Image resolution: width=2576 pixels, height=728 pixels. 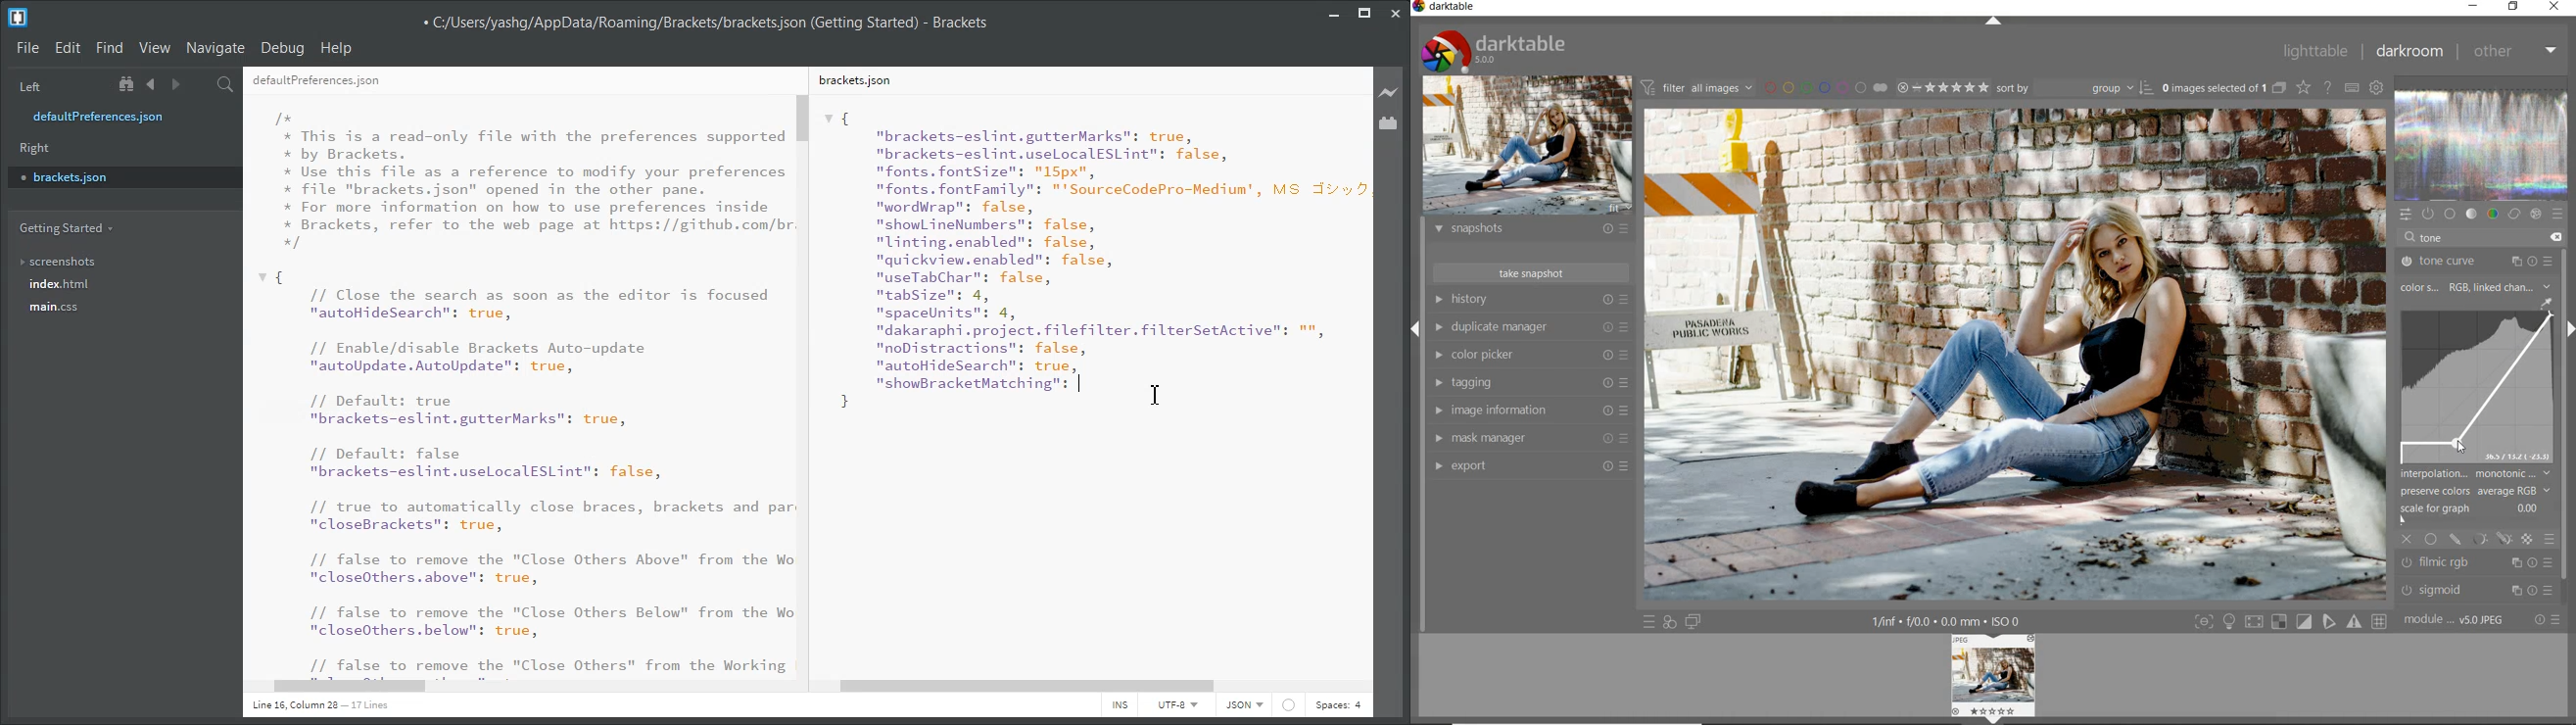 What do you see at coordinates (1334, 11) in the screenshot?
I see `Minimize` at bounding box center [1334, 11].